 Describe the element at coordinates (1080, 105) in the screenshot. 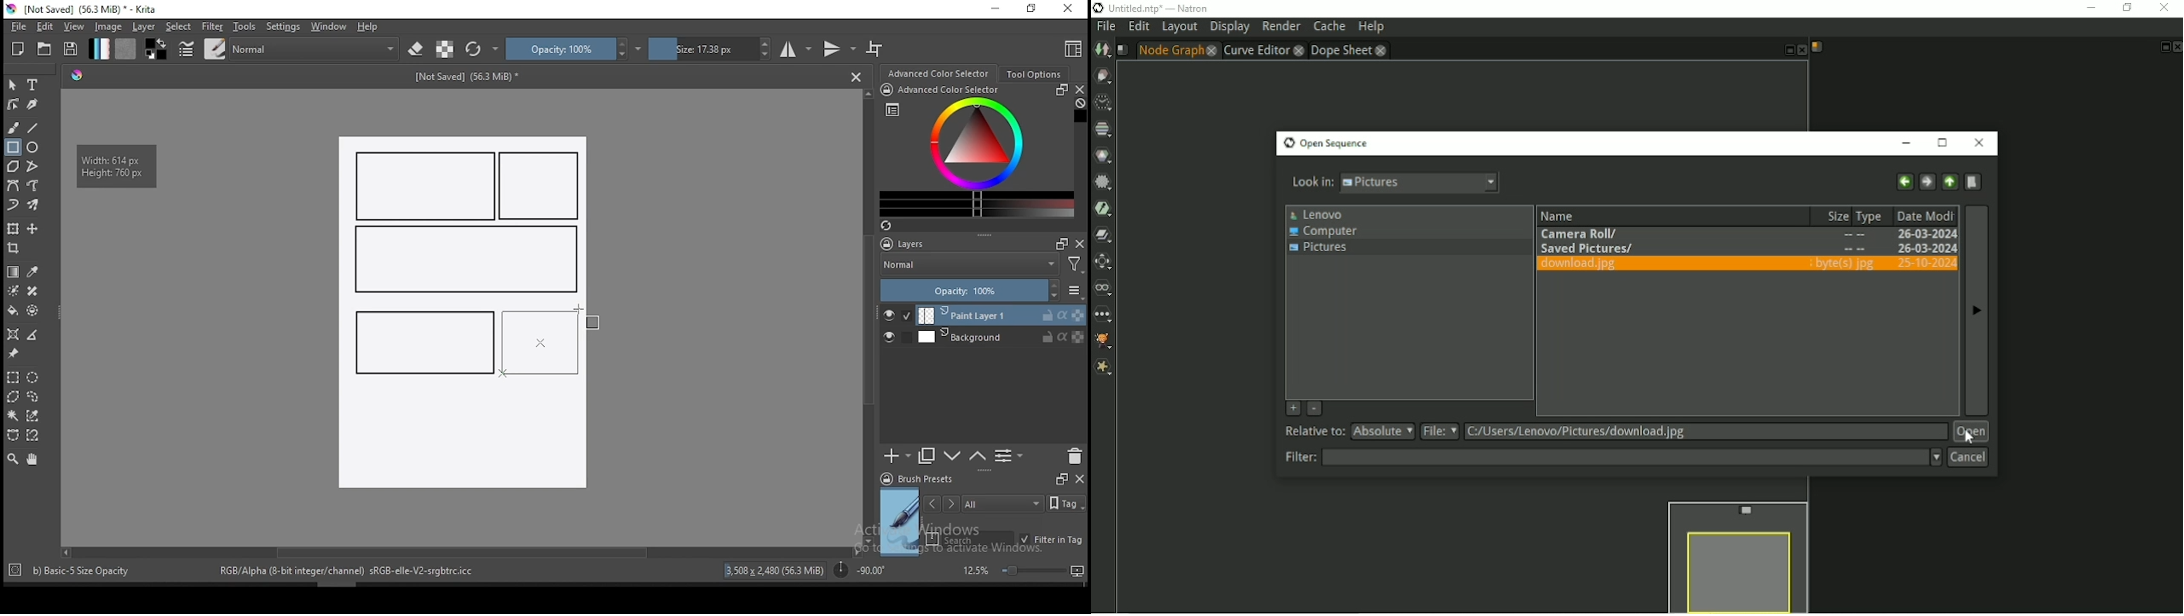

I see `Clear` at that location.